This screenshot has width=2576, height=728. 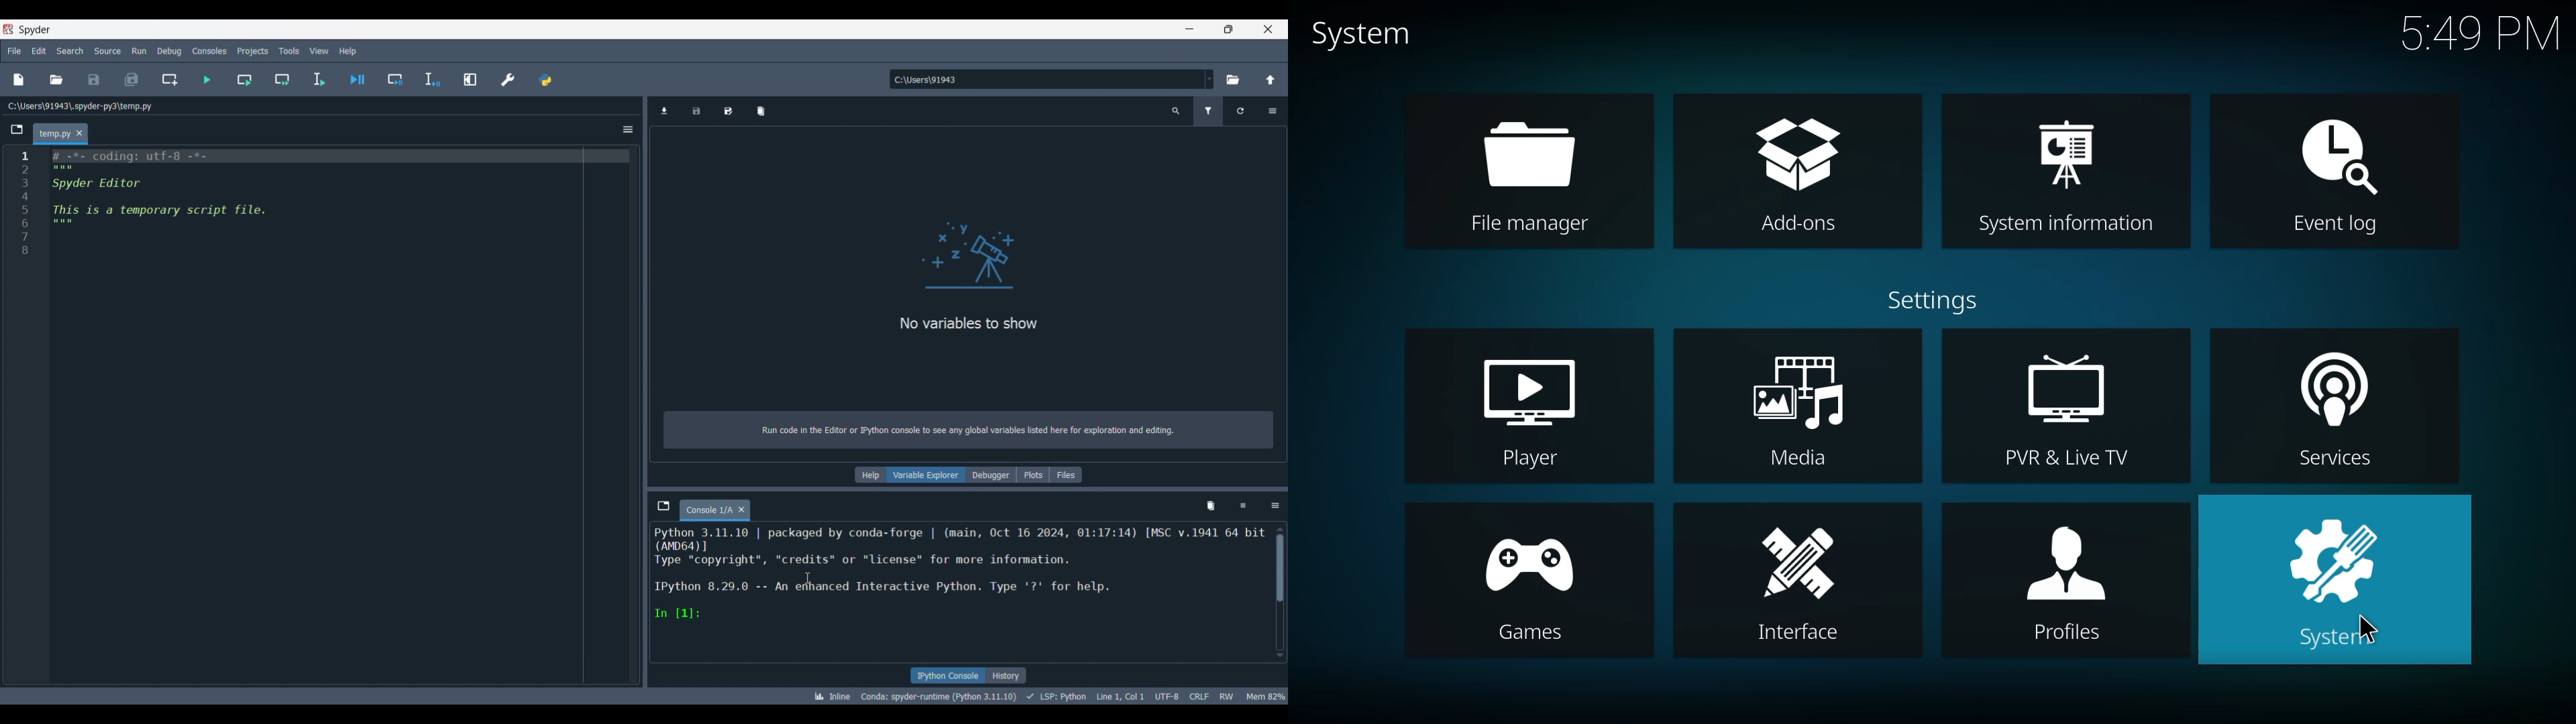 I want to click on interface, so click(x=1794, y=581).